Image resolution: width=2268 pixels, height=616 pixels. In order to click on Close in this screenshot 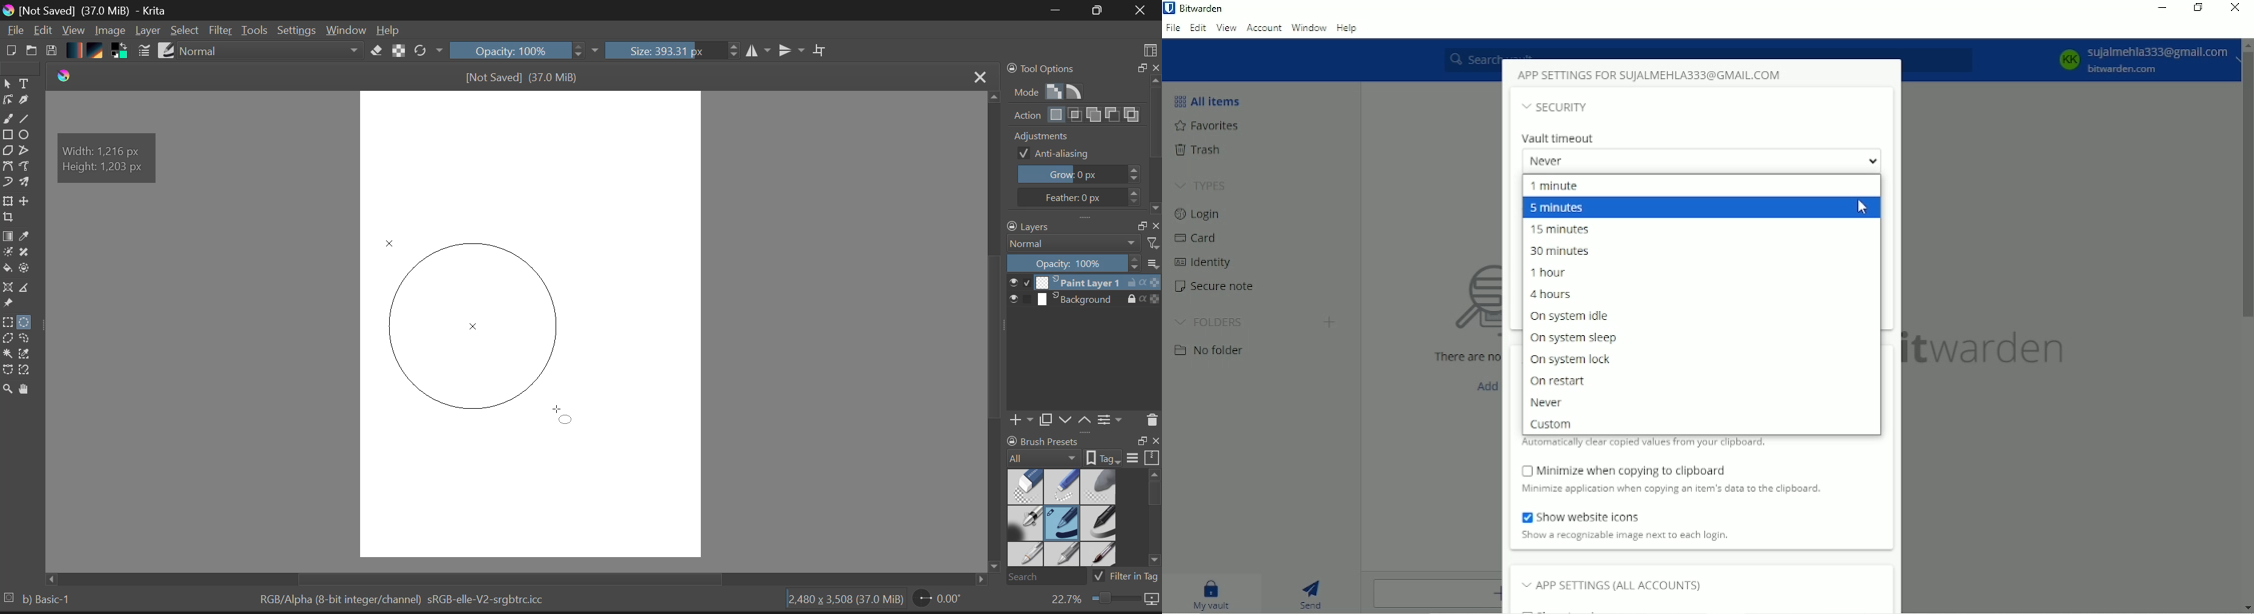, I will do `click(1138, 12)`.